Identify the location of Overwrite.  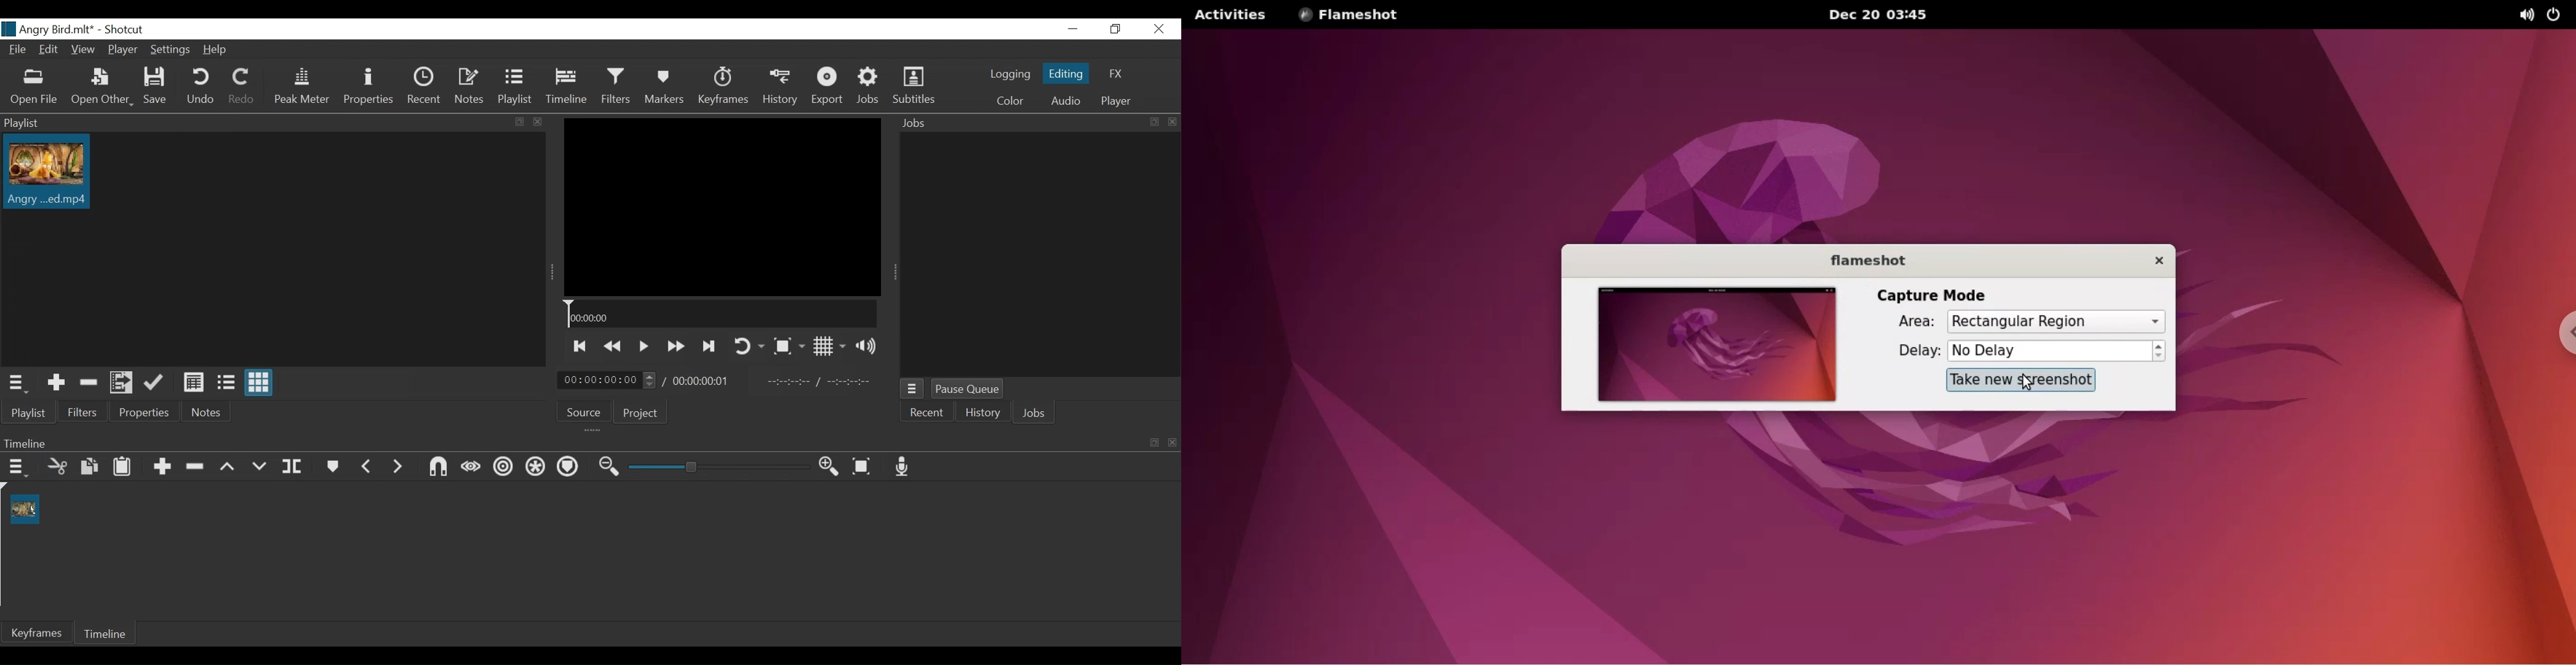
(258, 467).